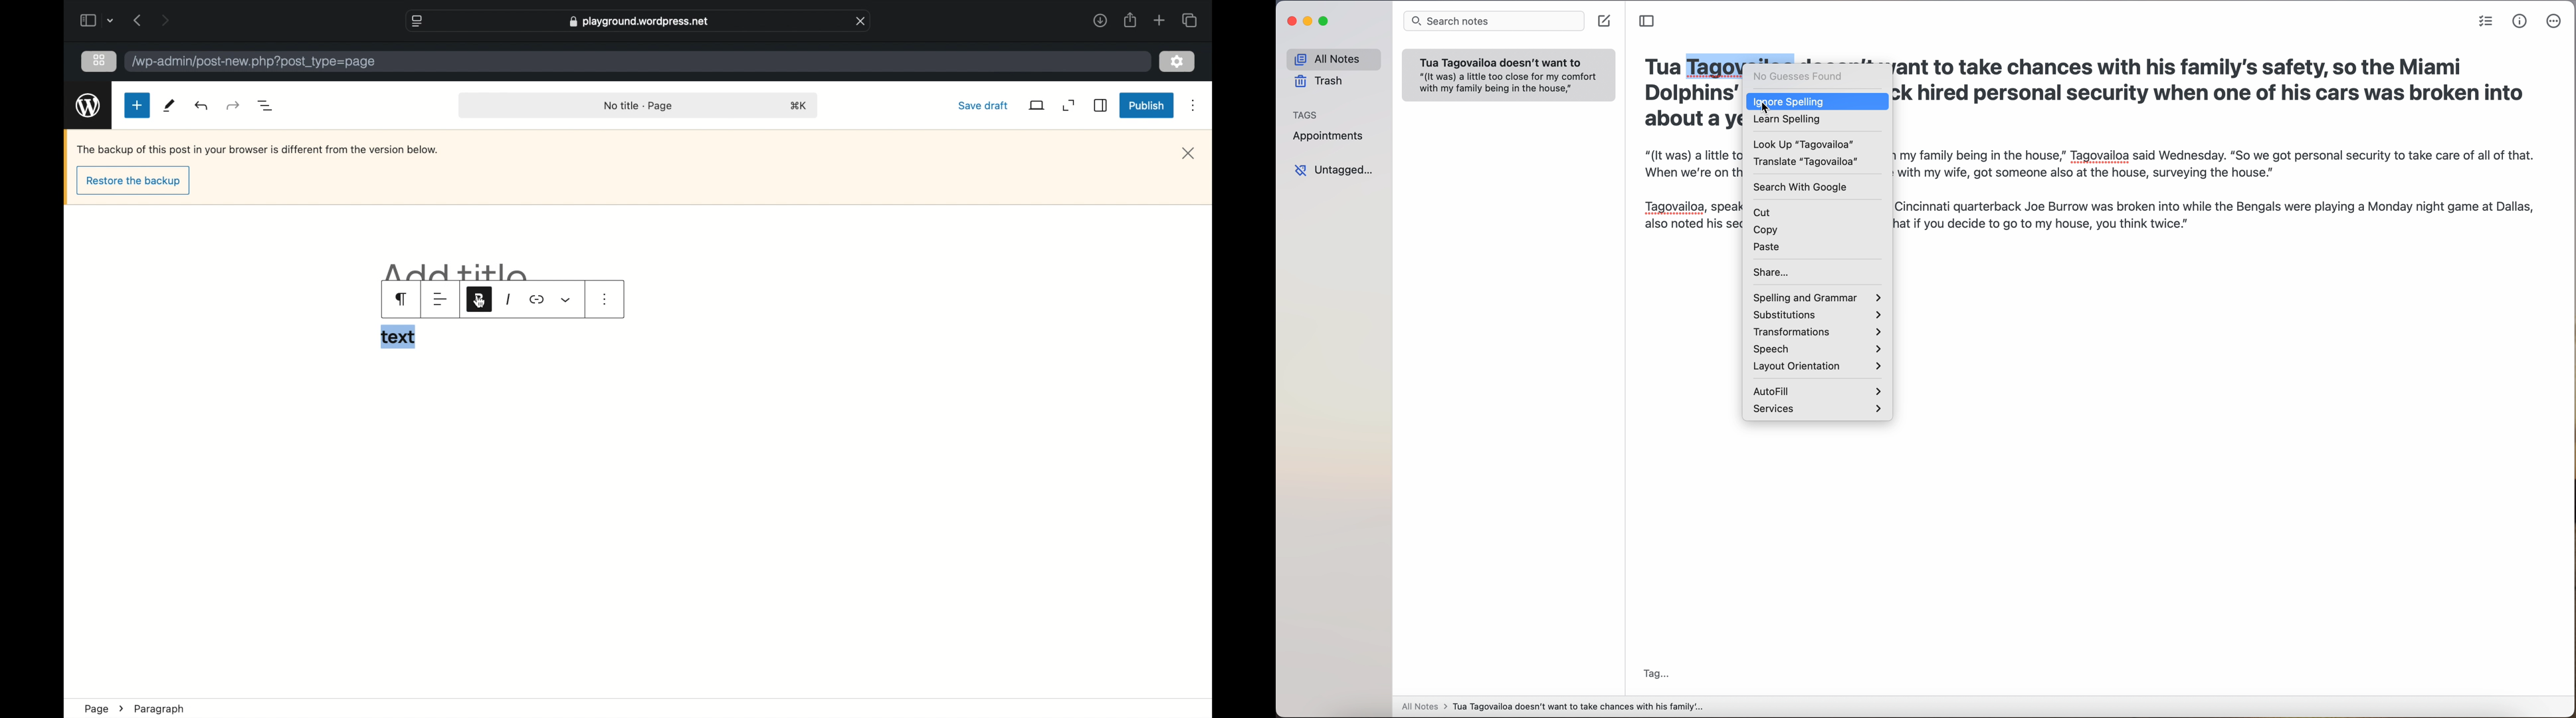 The image size is (2576, 728). I want to click on website settings, so click(416, 20).